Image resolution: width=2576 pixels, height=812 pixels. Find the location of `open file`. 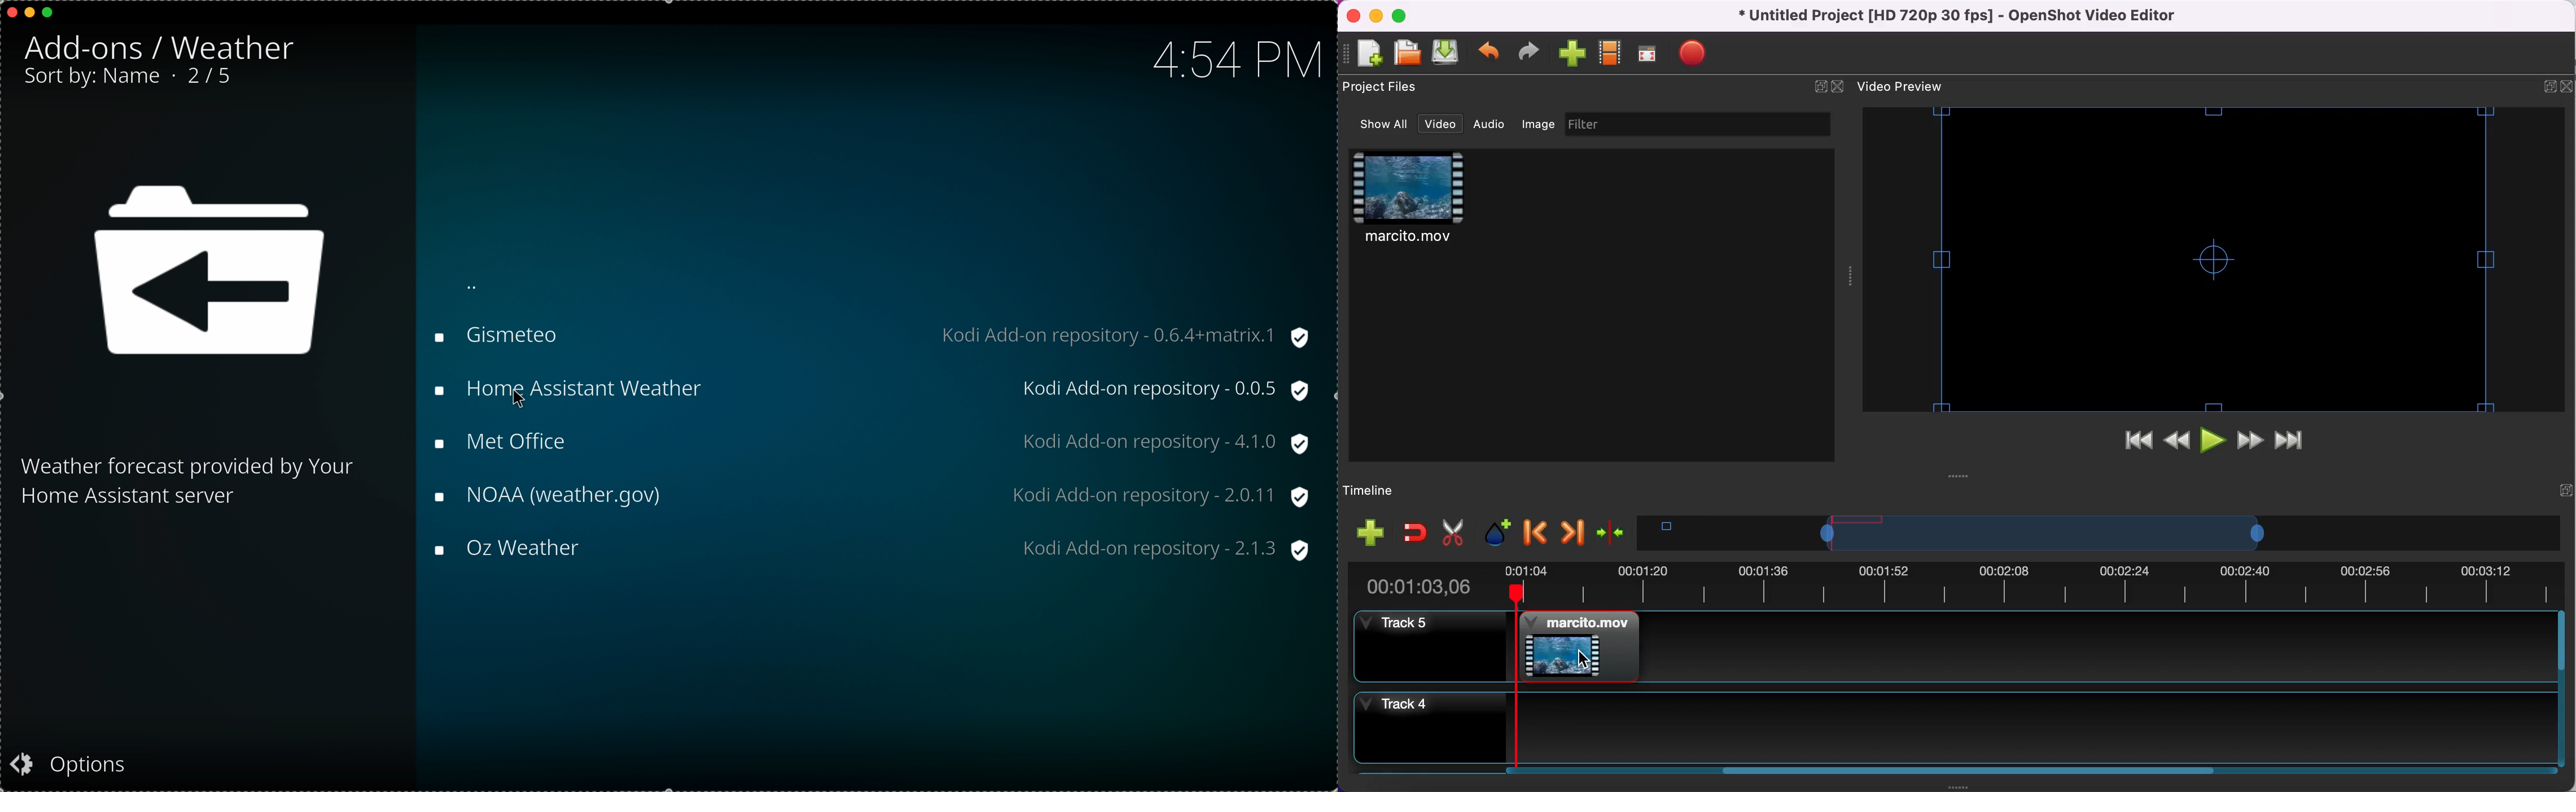

open file is located at coordinates (1407, 54).